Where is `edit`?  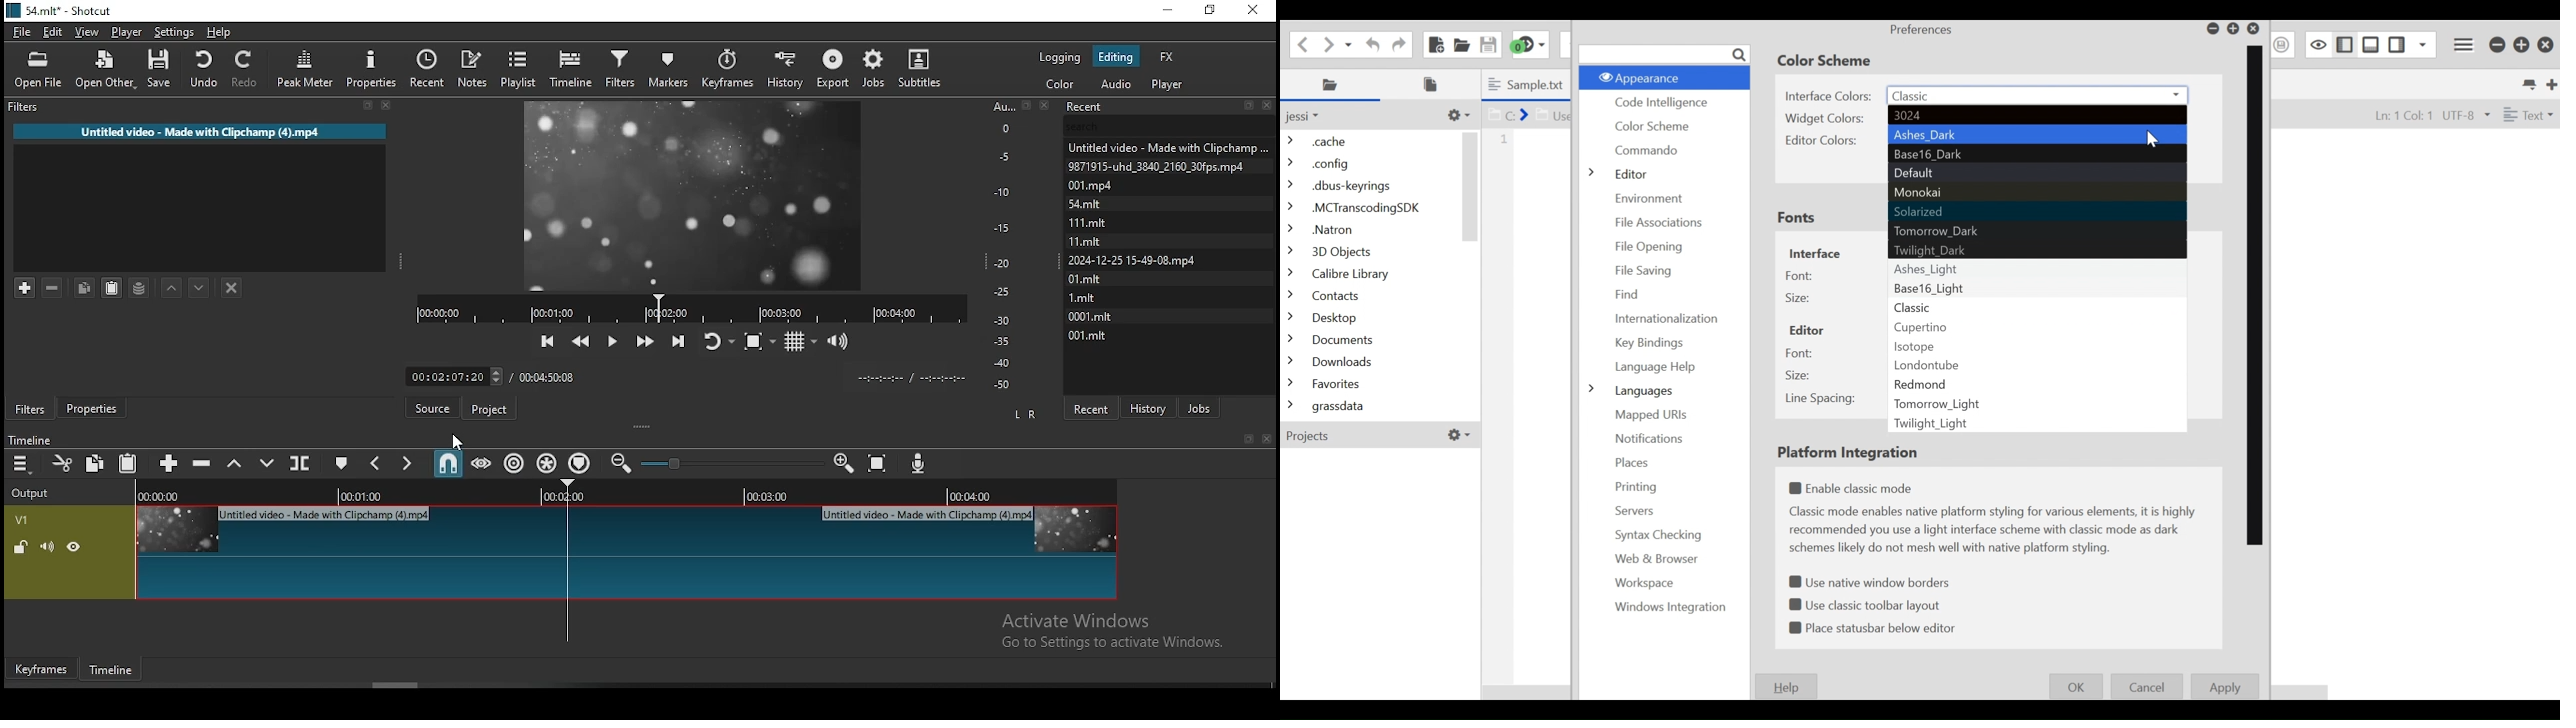
edit is located at coordinates (51, 32).